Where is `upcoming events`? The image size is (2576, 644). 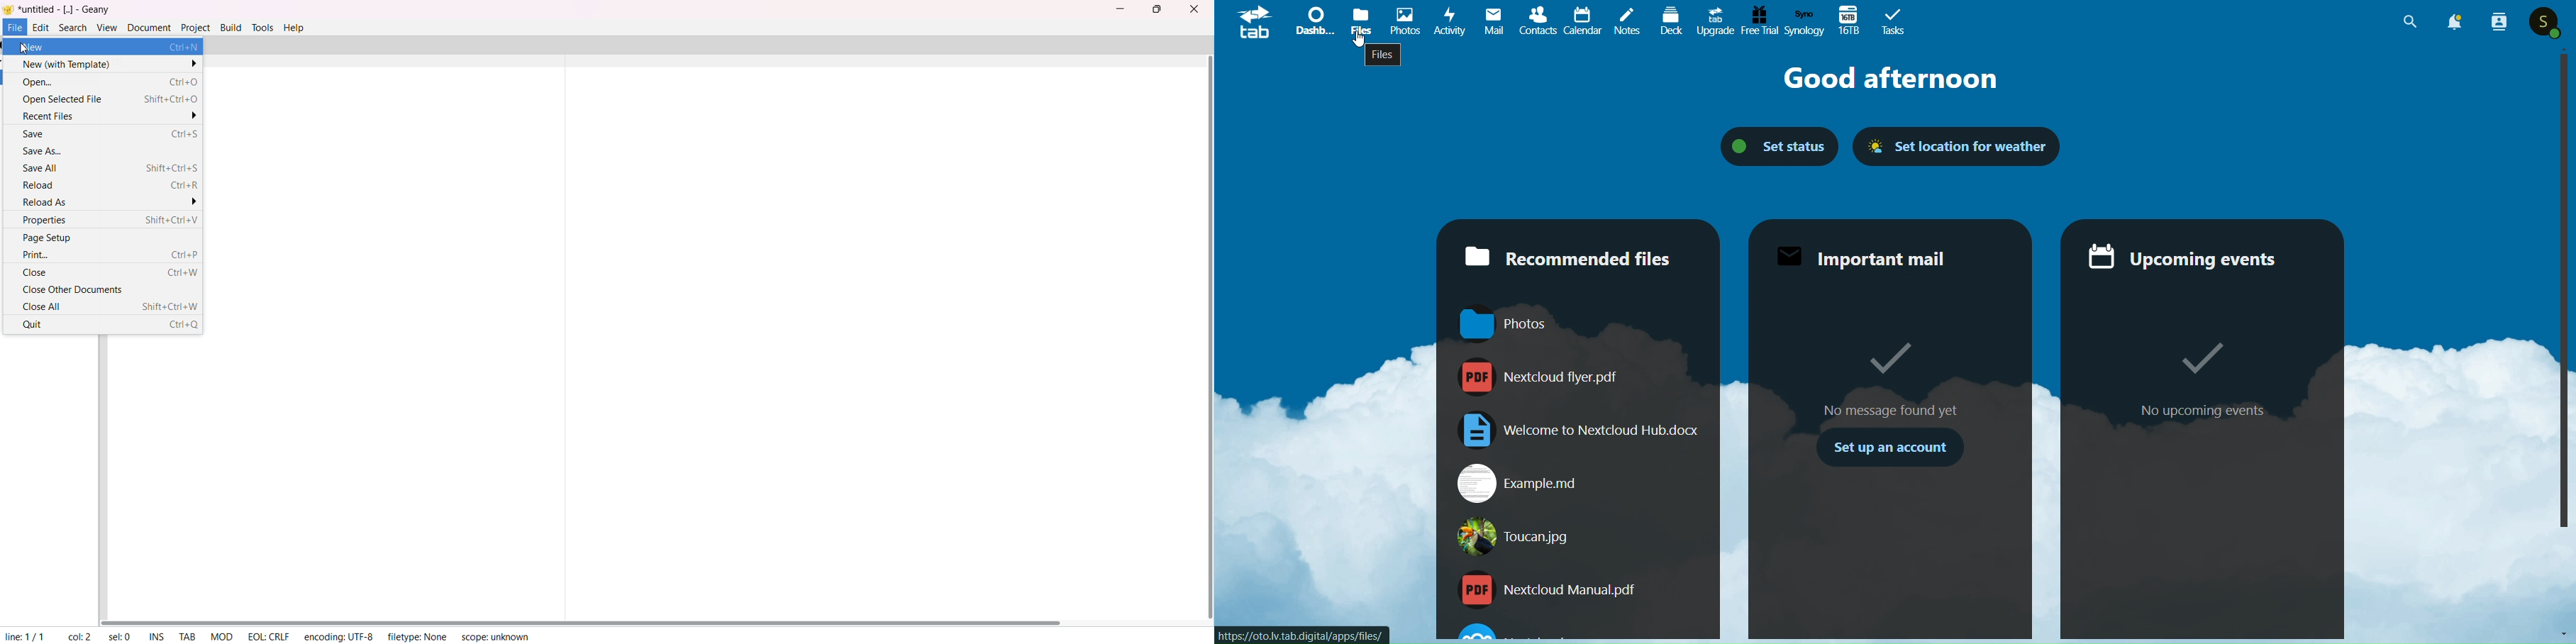 upcoming events is located at coordinates (2192, 256).